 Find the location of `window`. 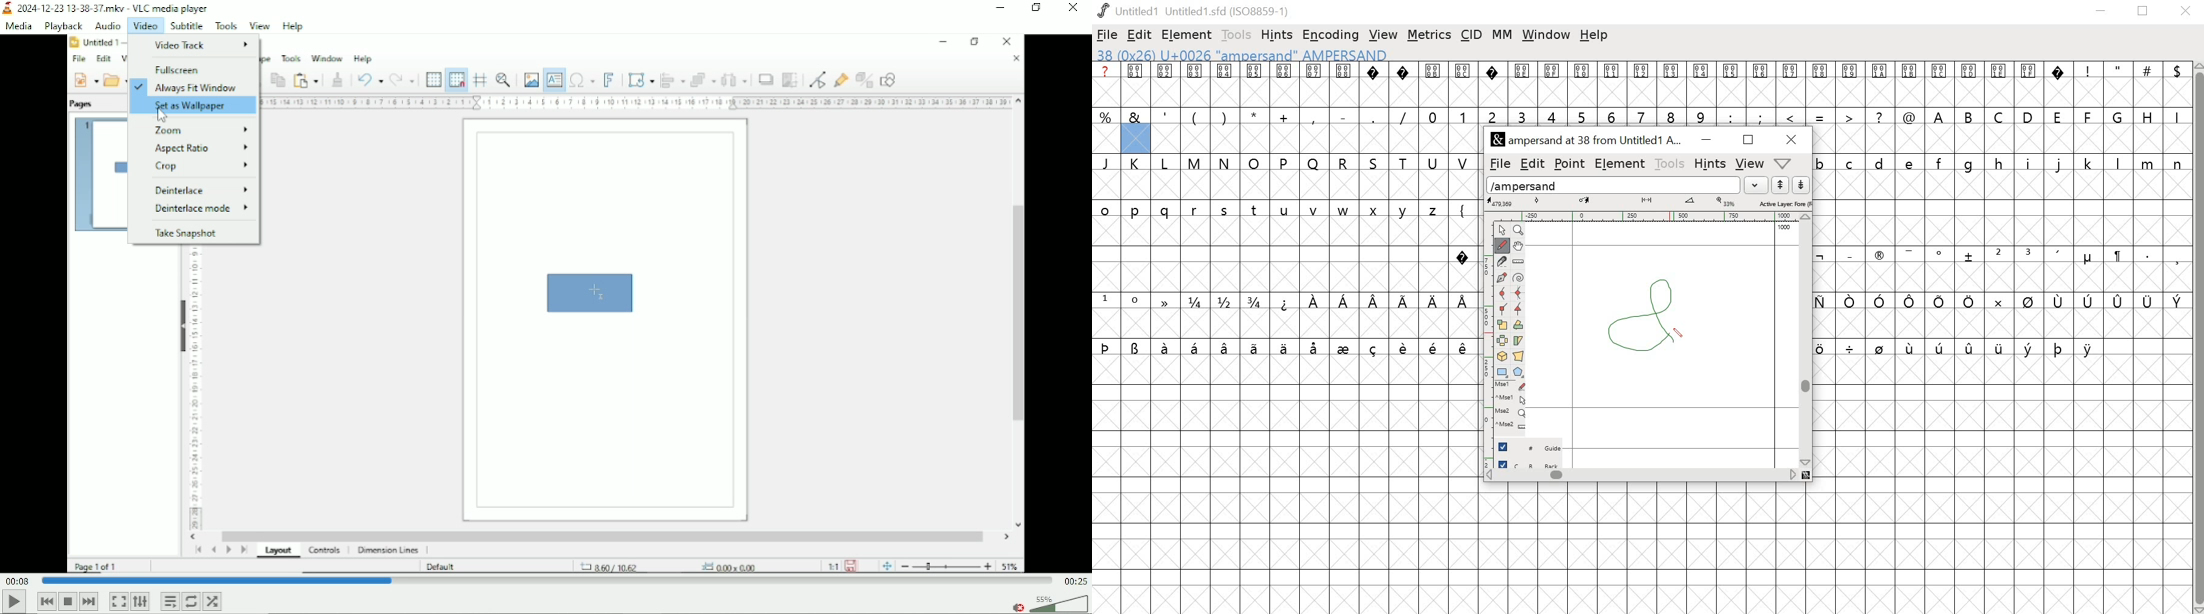

window is located at coordinates (1546, 36).